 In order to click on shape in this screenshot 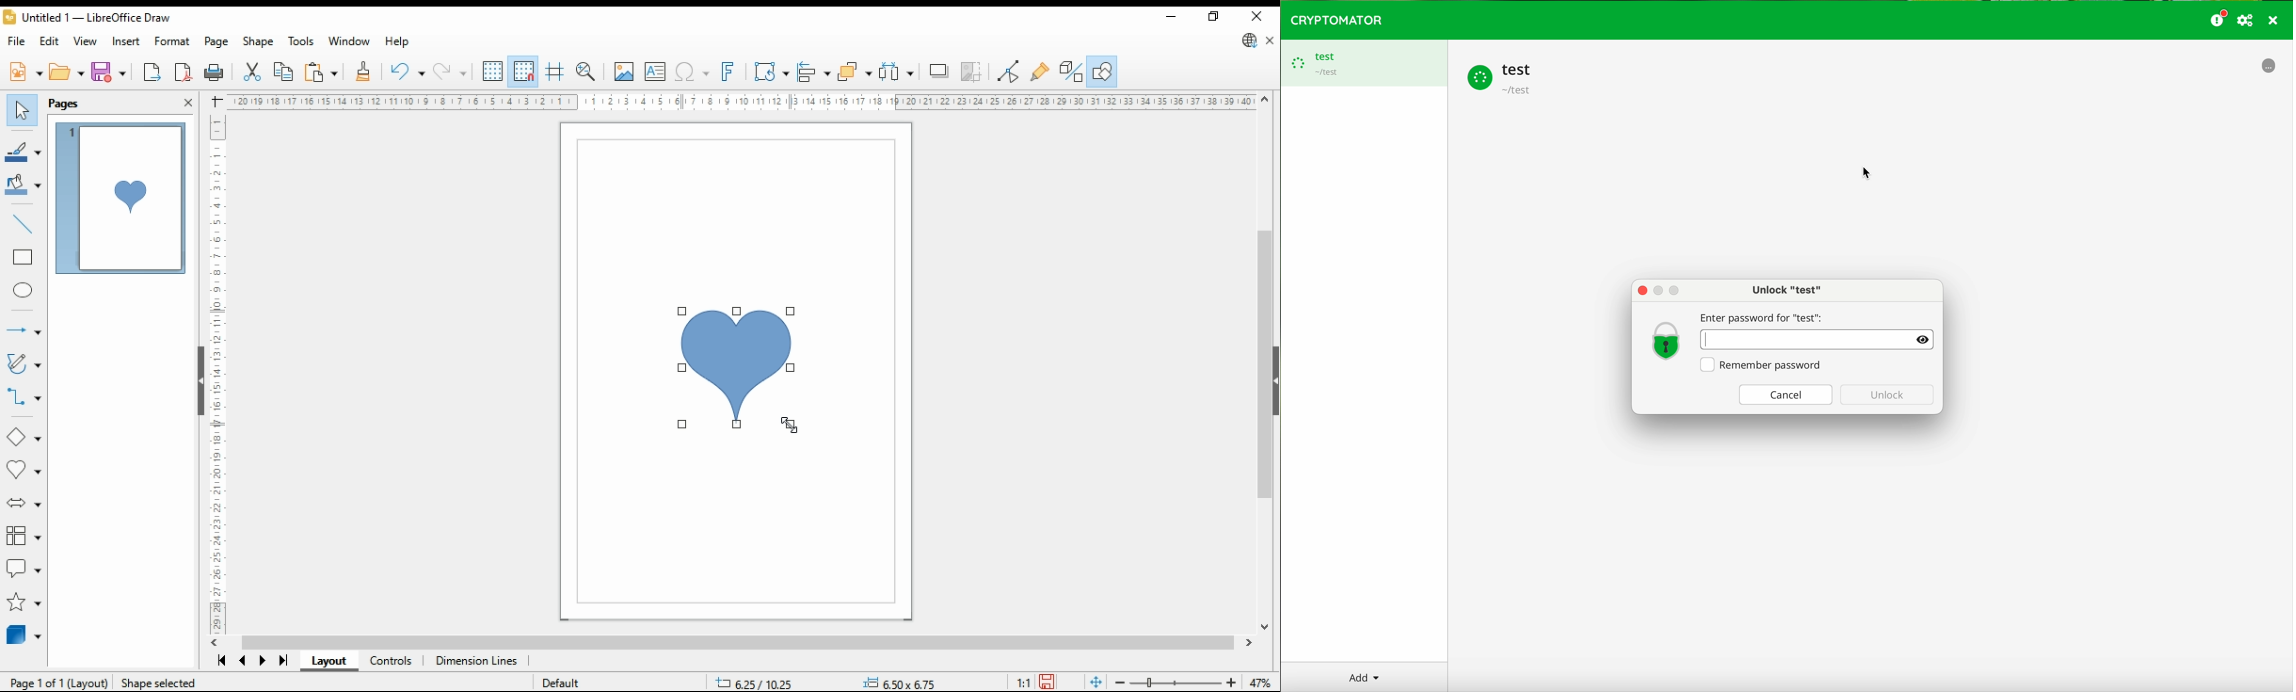, I will do `click(738, 369)`.